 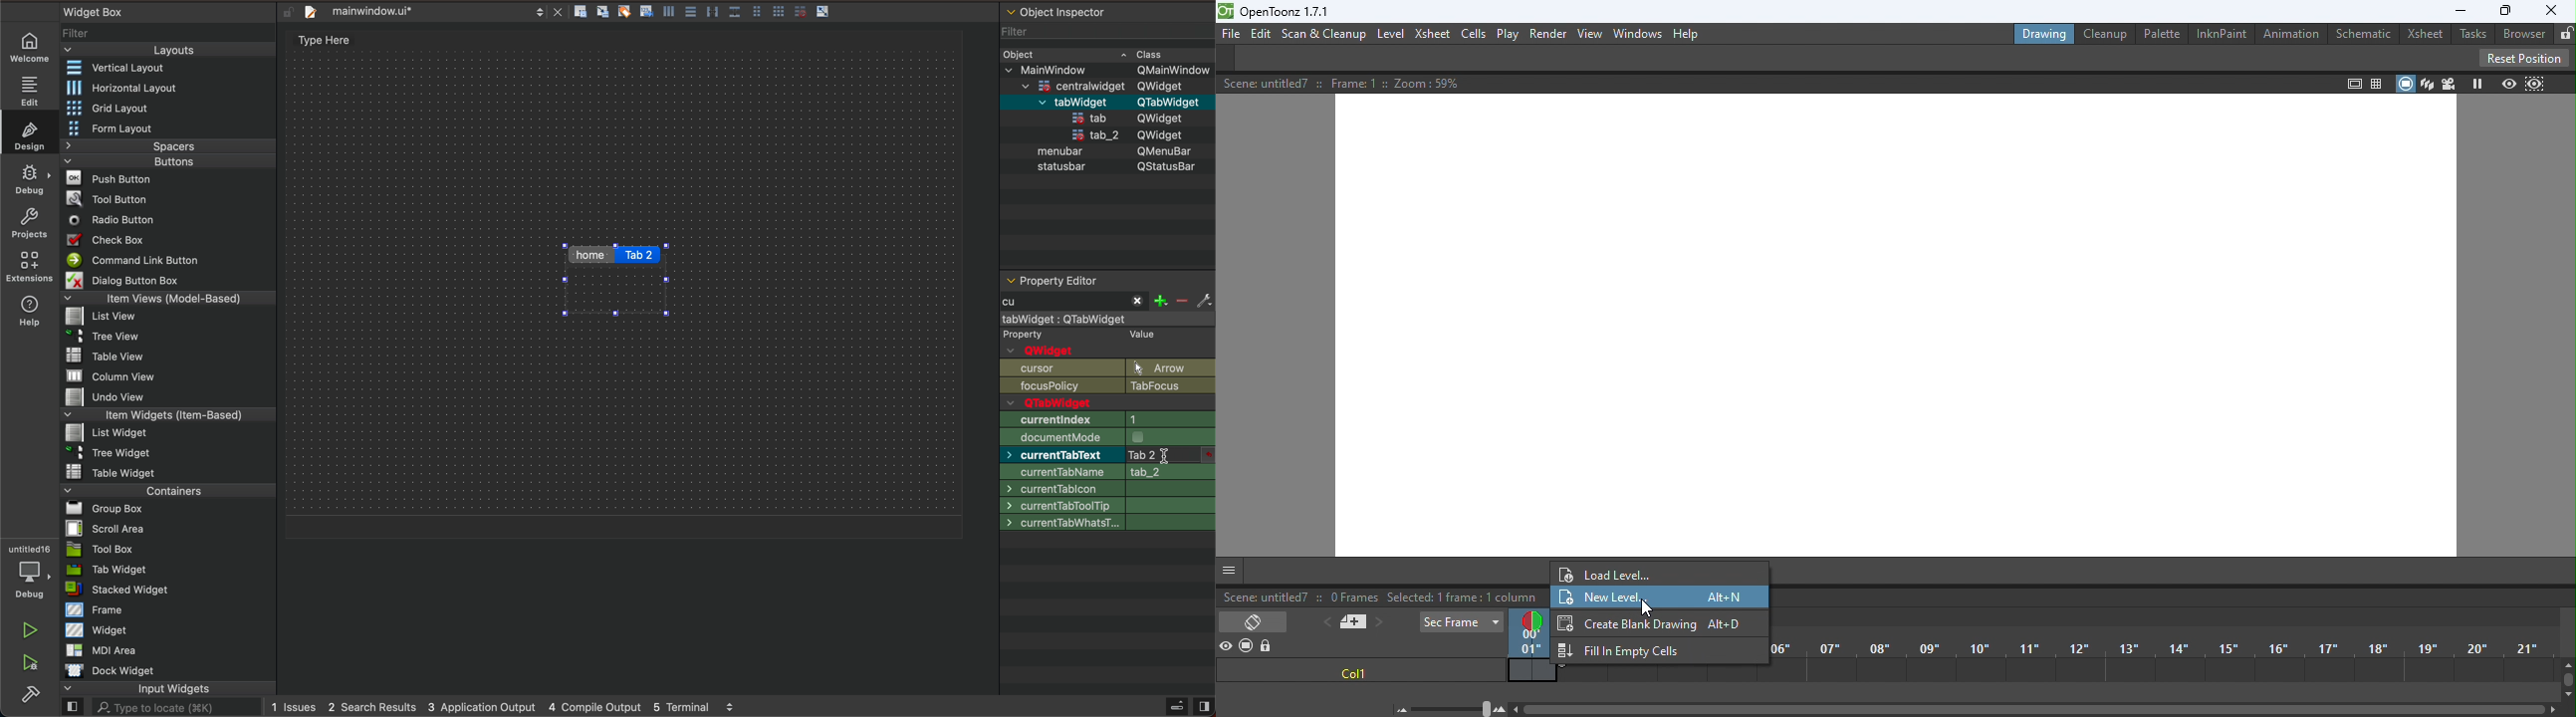 What do you see at coordinates (1649, 606) in the screenshot?
I see `cursor` at bounding box center [1649, 606].